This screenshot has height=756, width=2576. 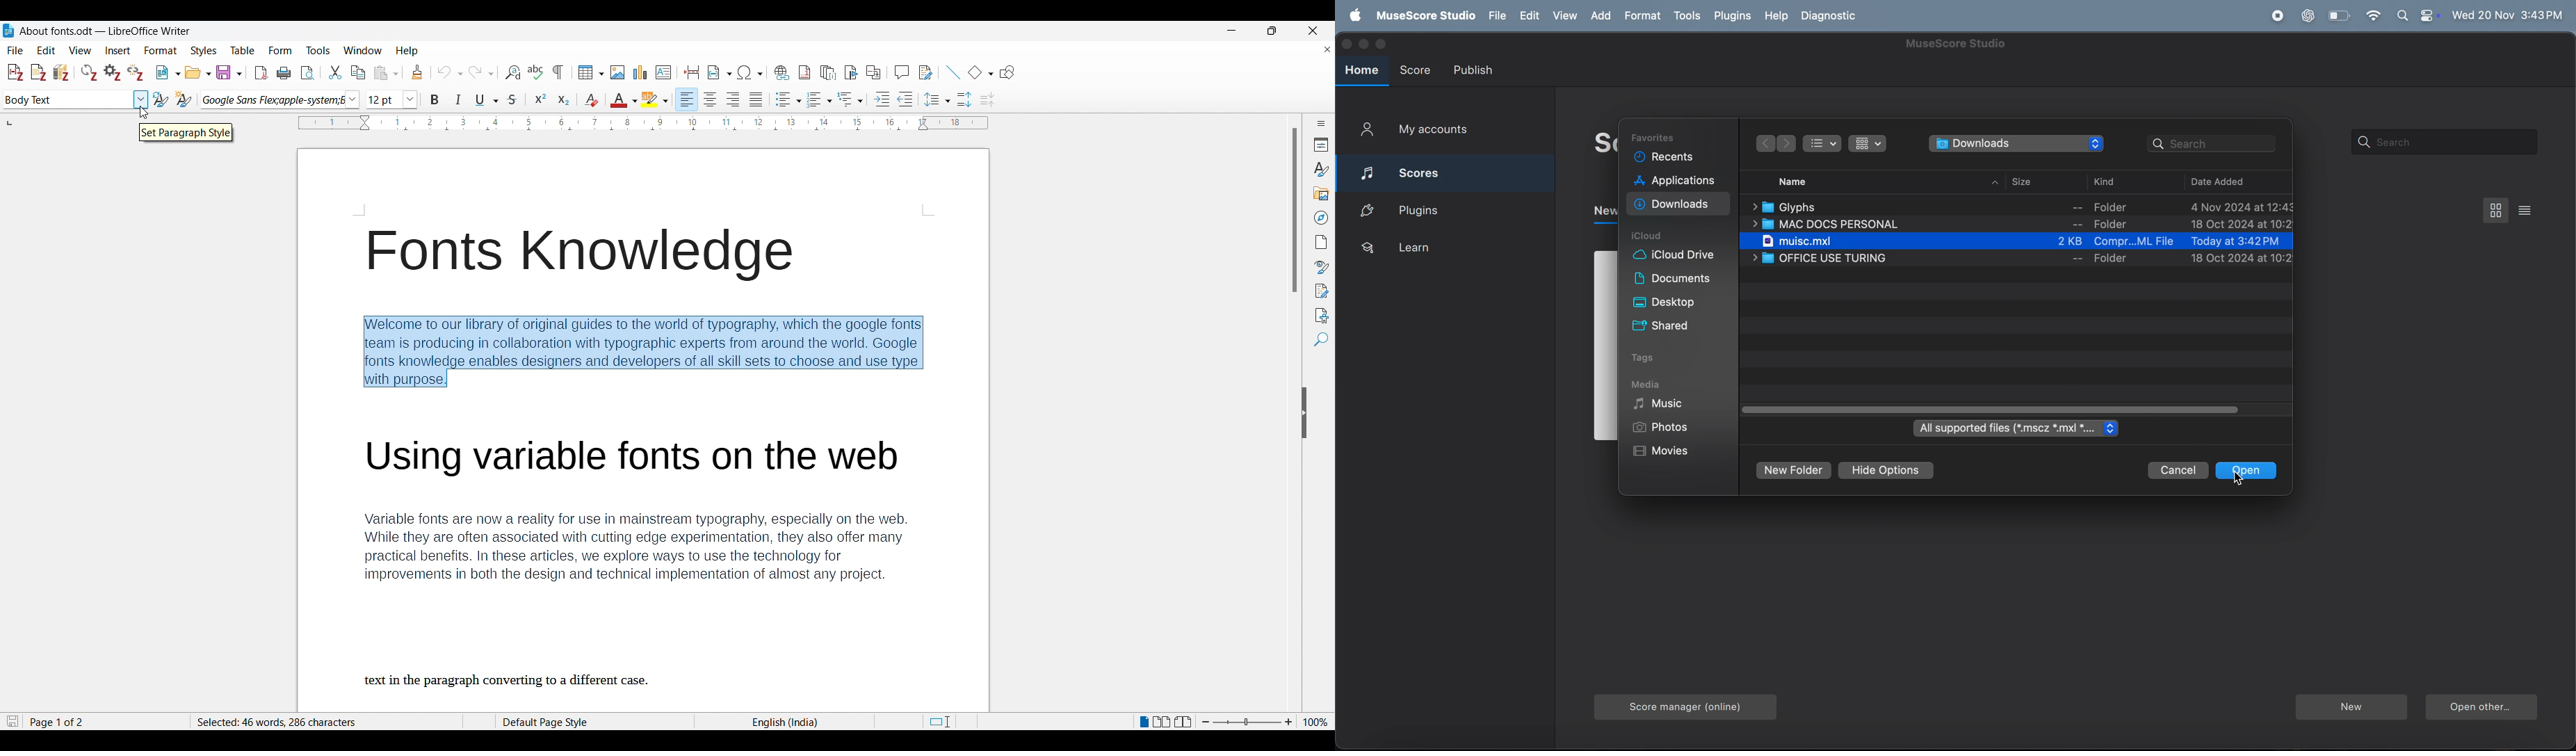 I want to click on record, so click(x=2278, y=16).